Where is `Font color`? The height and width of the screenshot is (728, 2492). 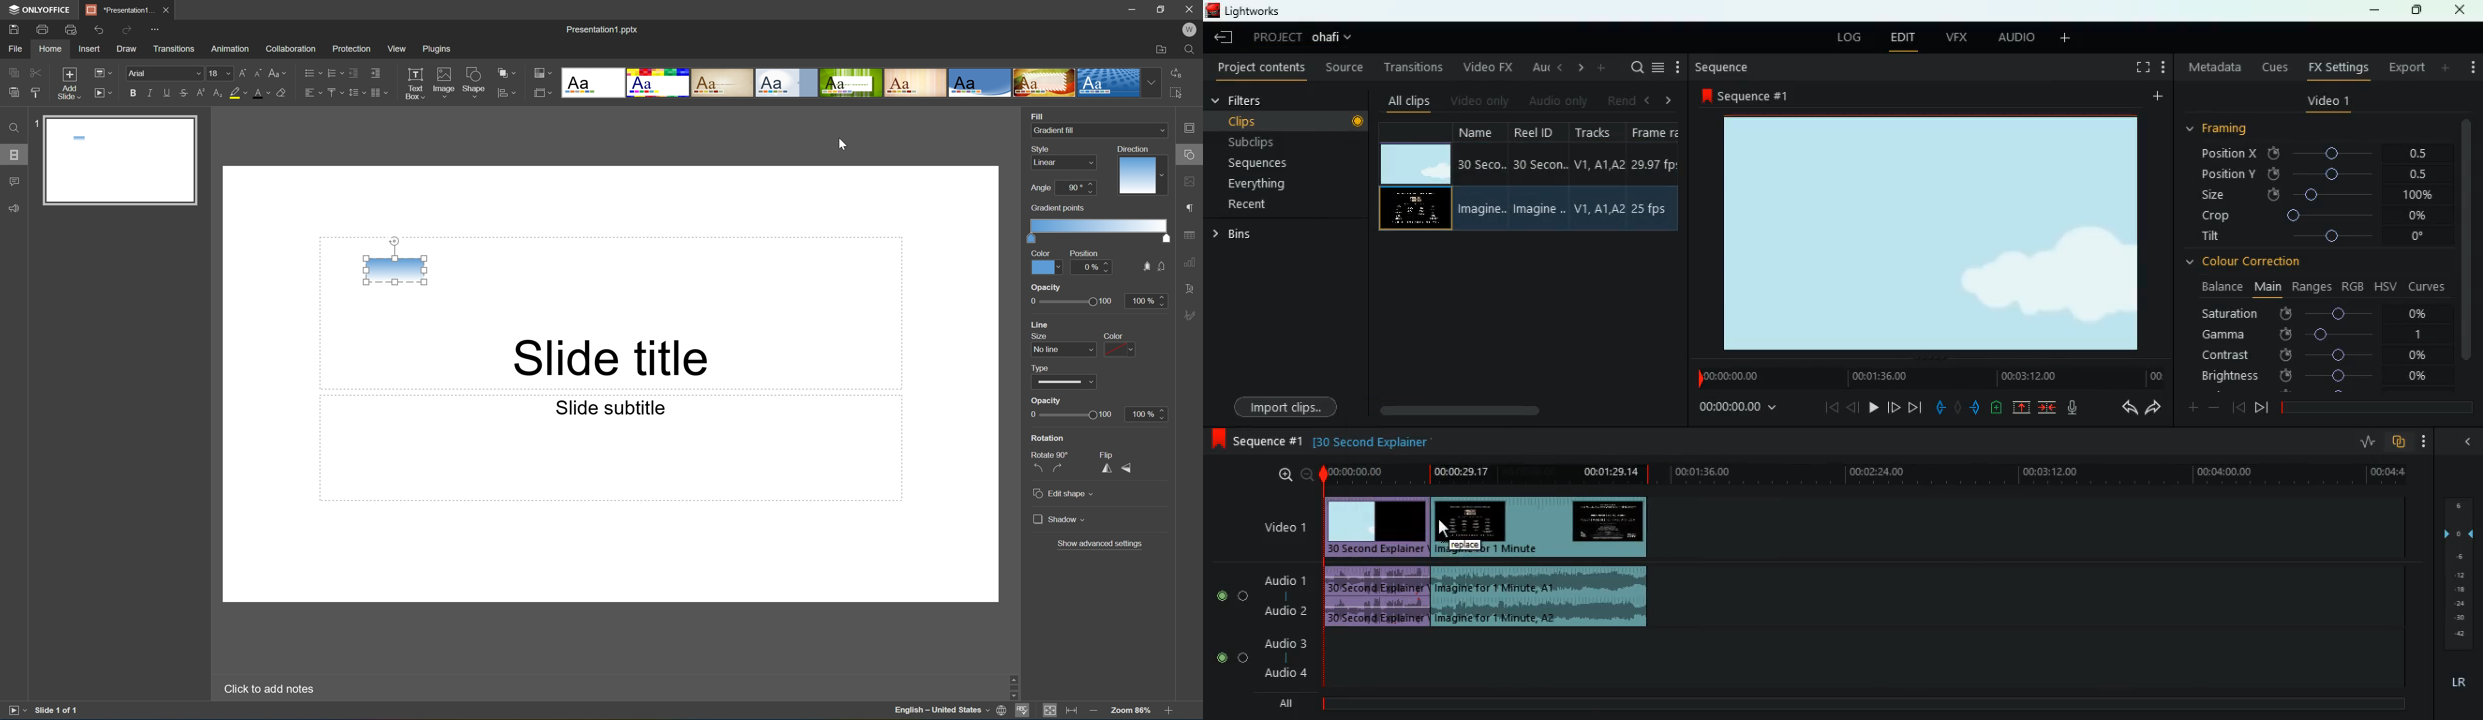 Font color is located at coordinates (260, 93).